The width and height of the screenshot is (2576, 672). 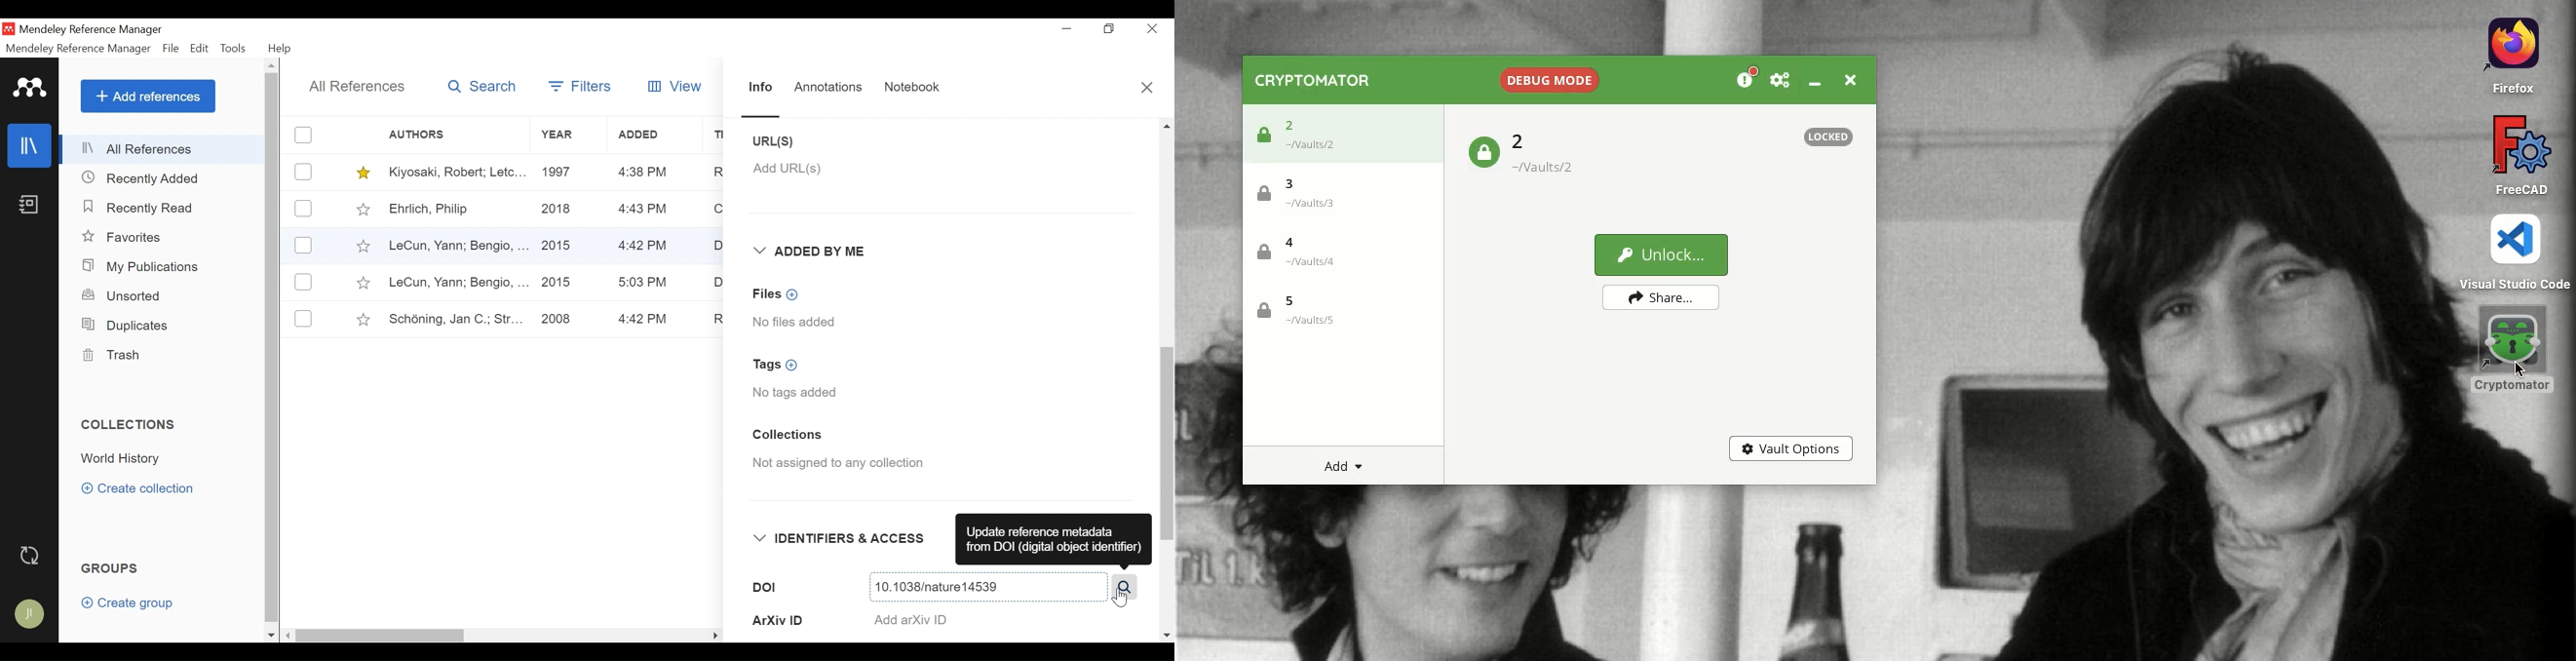 What do you see at coordinates (458, 283) in the screenshot?
I see `LeCun, Yann; Bengio` at bounding box center [458, 283].